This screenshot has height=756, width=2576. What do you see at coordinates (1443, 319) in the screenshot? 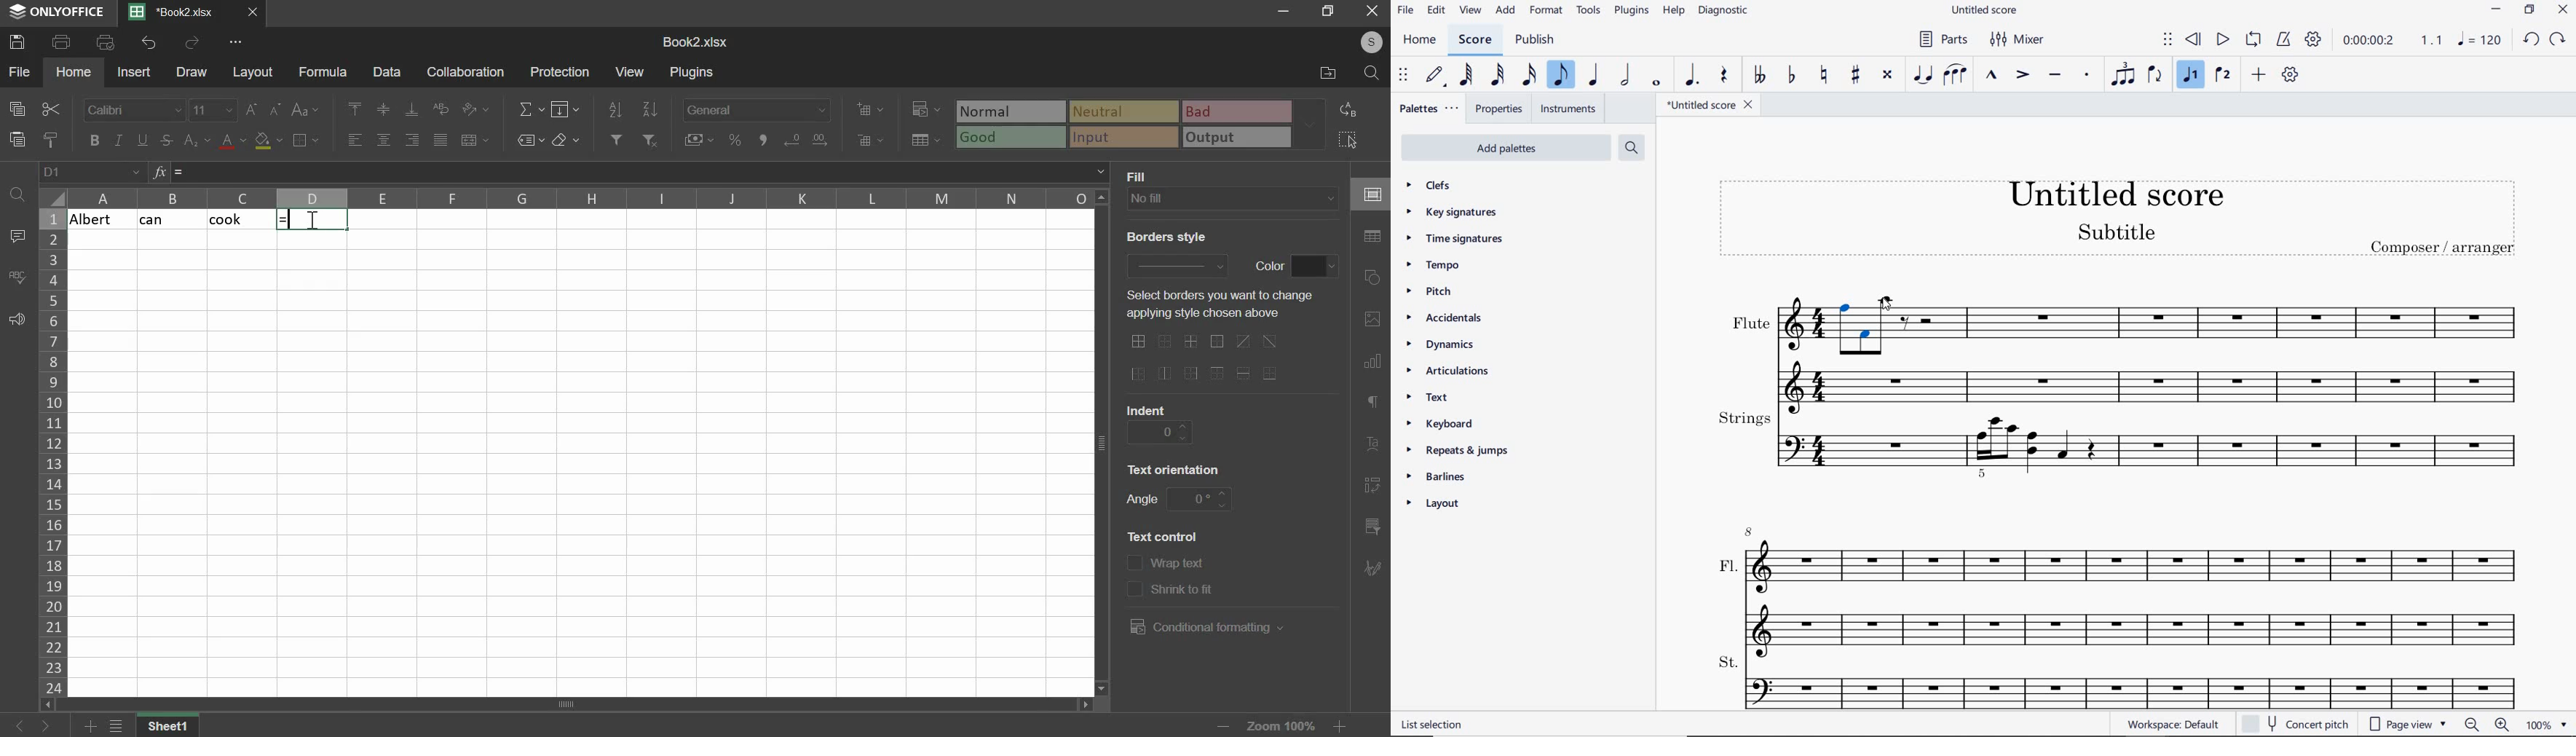
I see `accidentals` at bounding box center [1443, 319].